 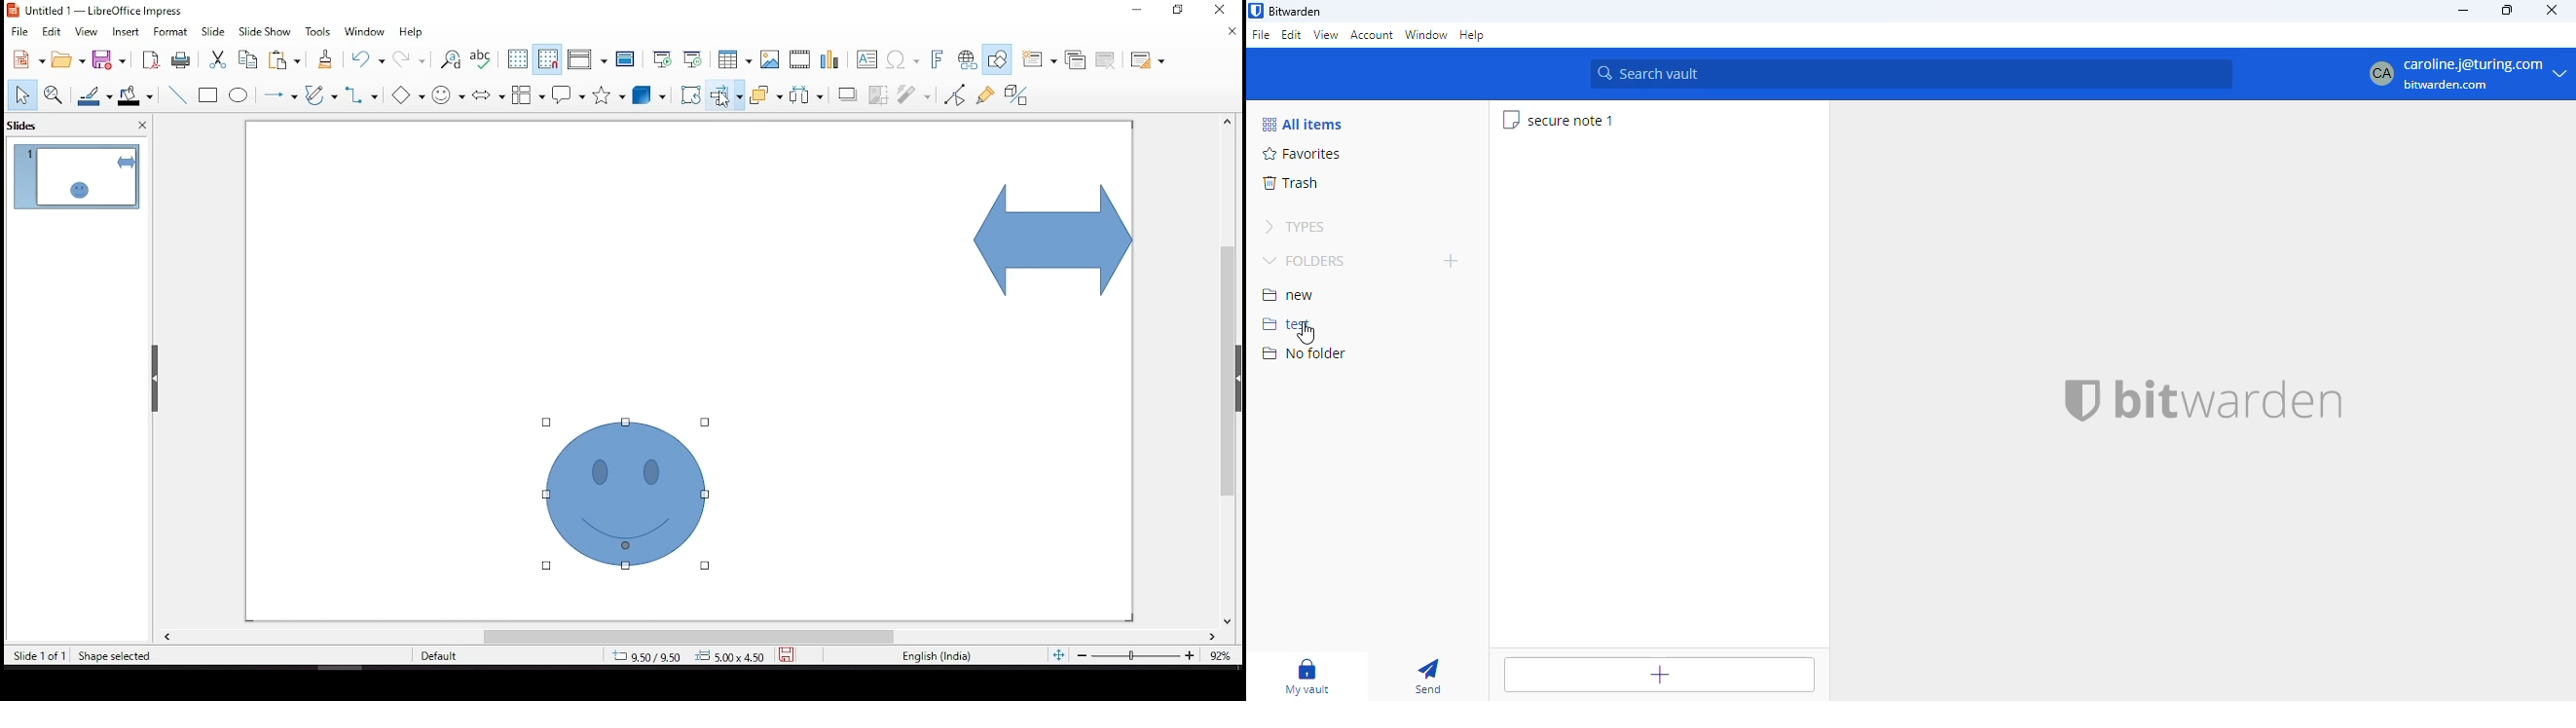 I want to click on flowchart, so click(x=527, y=92).